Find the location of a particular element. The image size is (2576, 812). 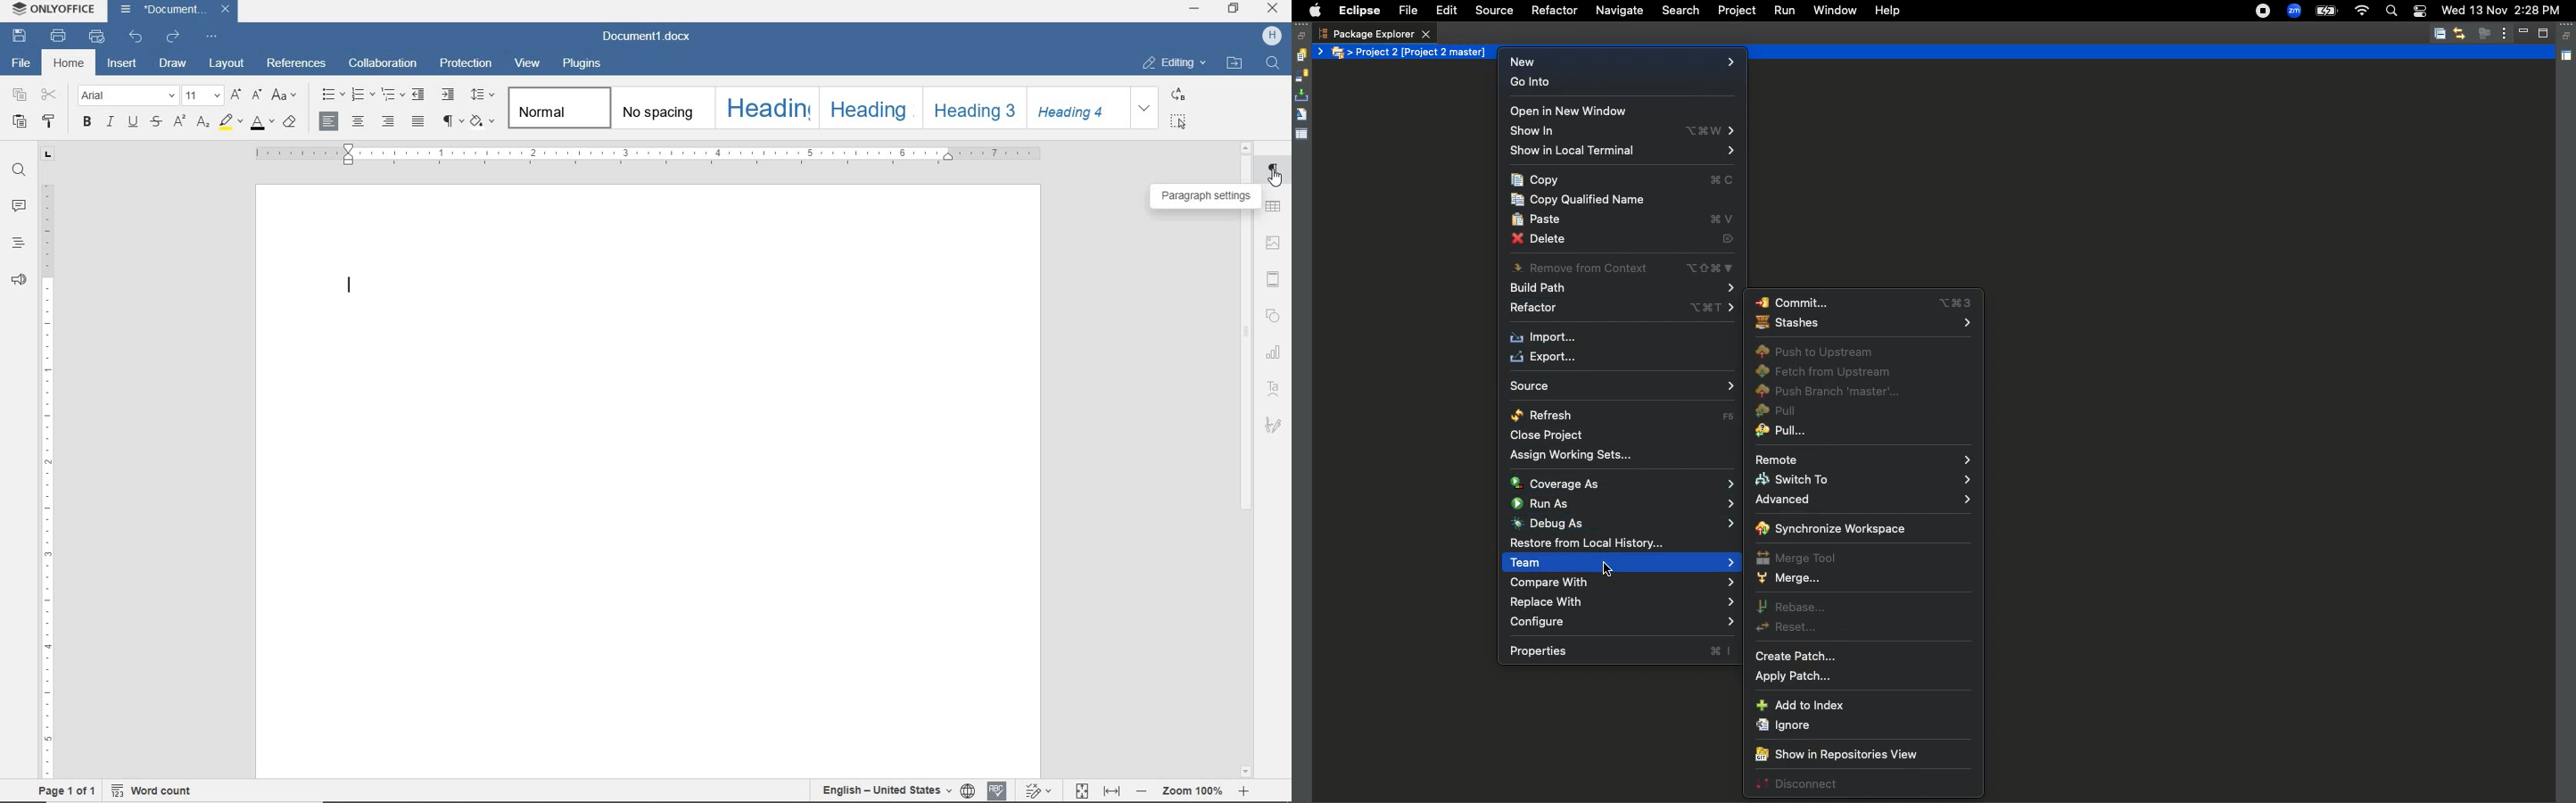

print file is located at coordinates (58, 37).